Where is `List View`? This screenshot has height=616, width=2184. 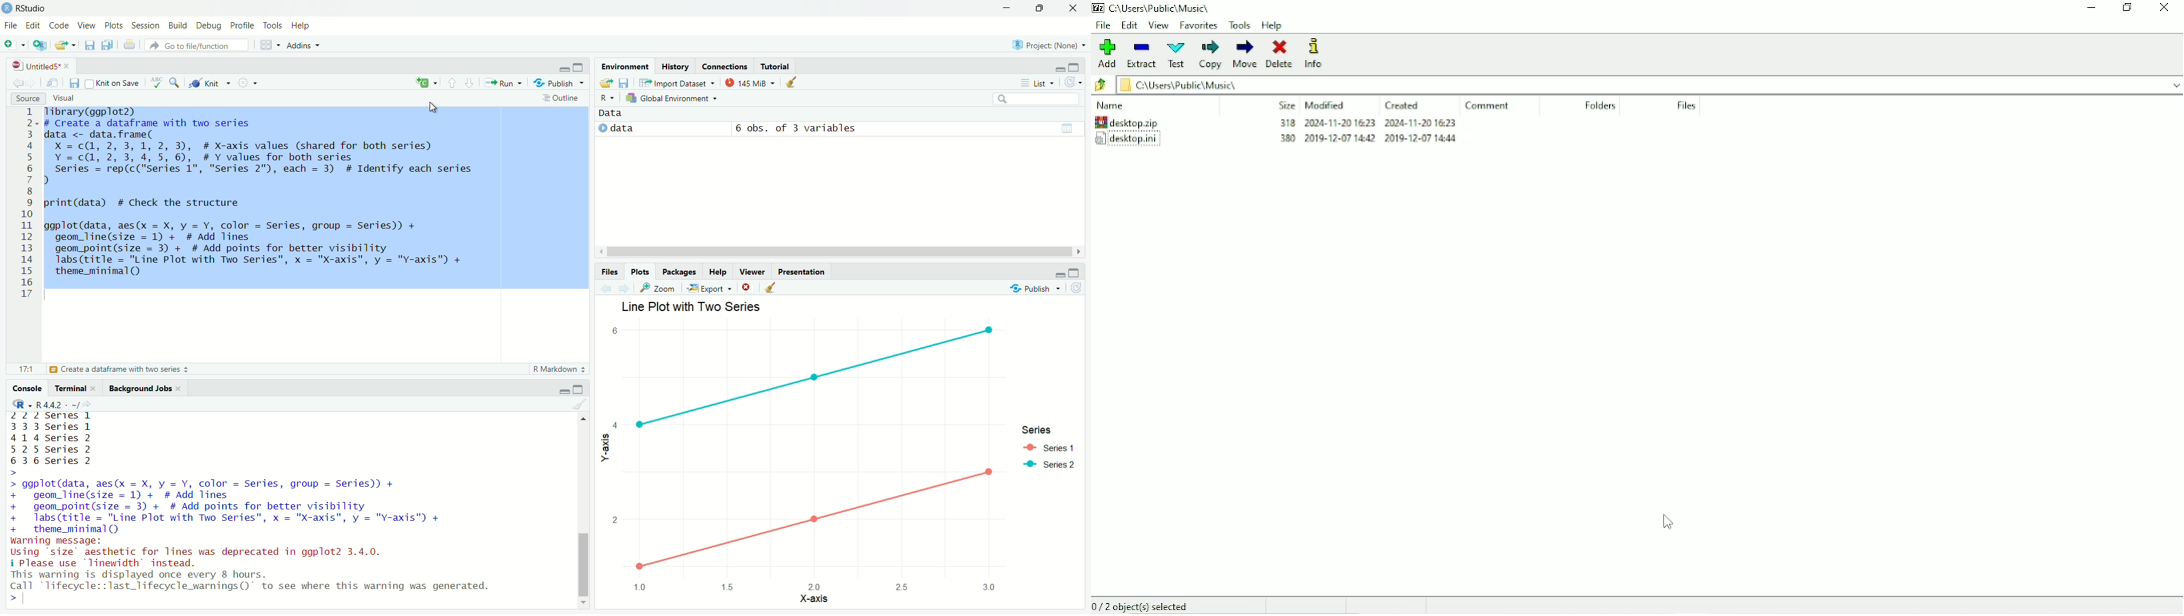 List View is located at coordinates (1036, 83).